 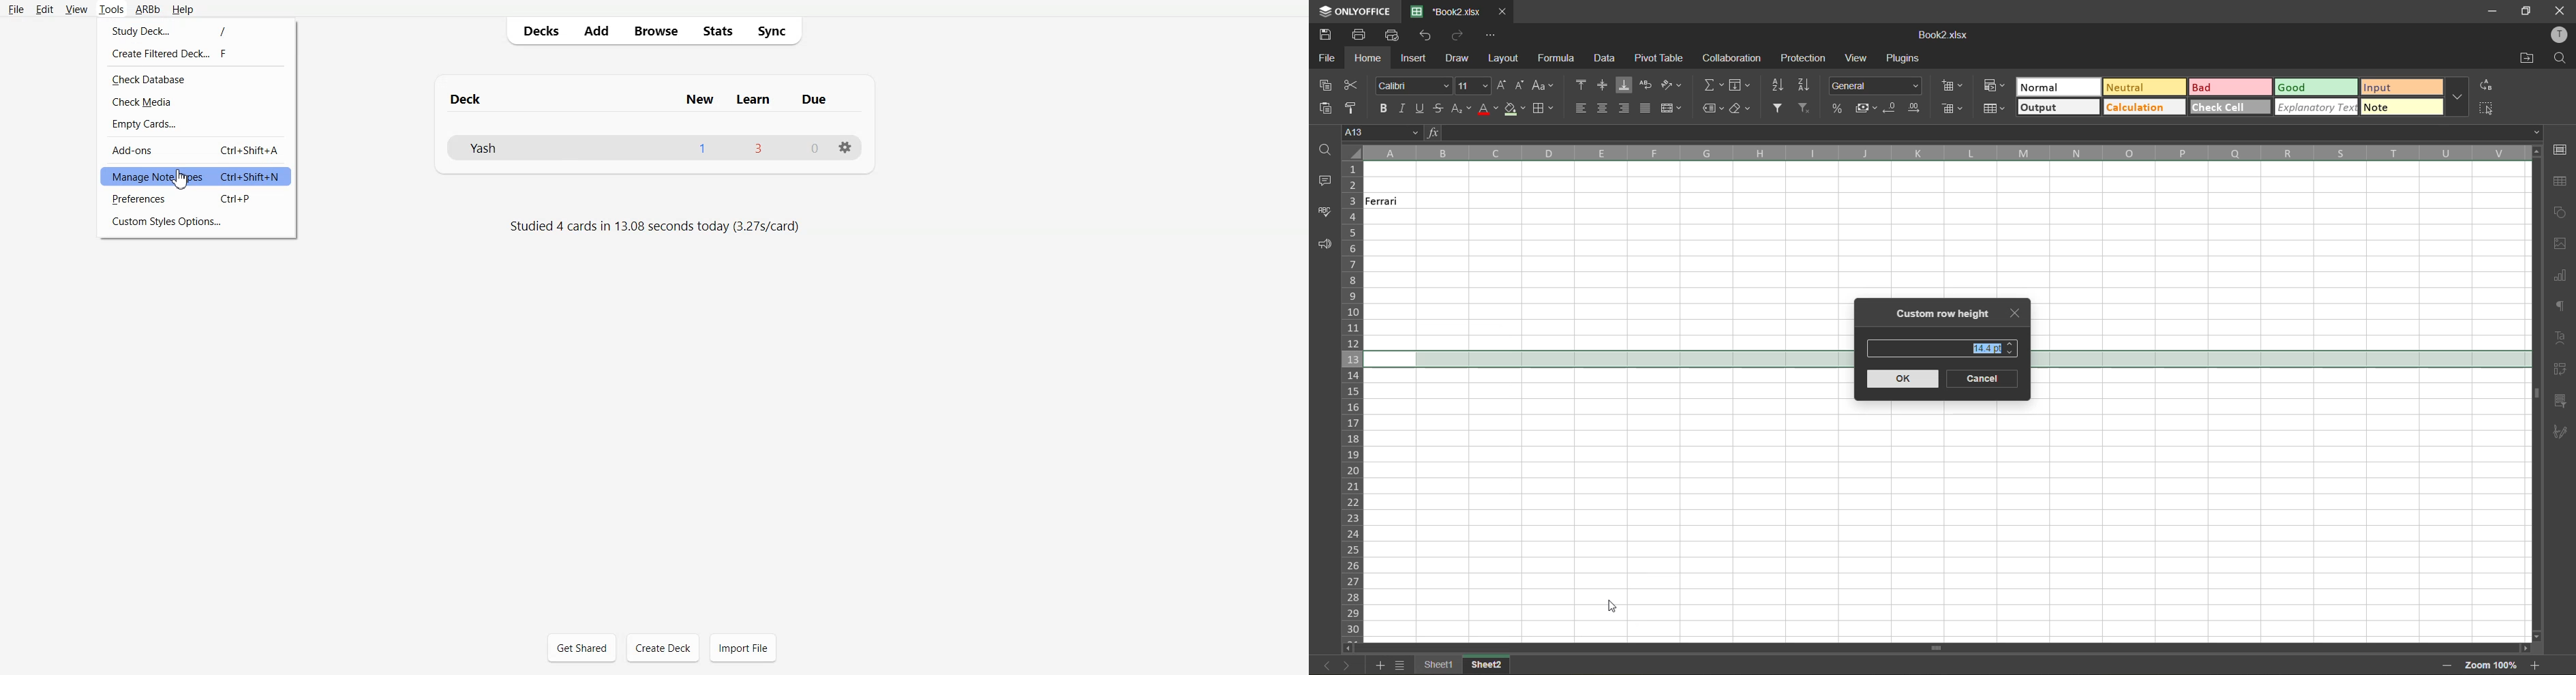 What do you see at coordinates (595, 30) in the screenshot?
I see `Add` at bounding box center [595, 30].